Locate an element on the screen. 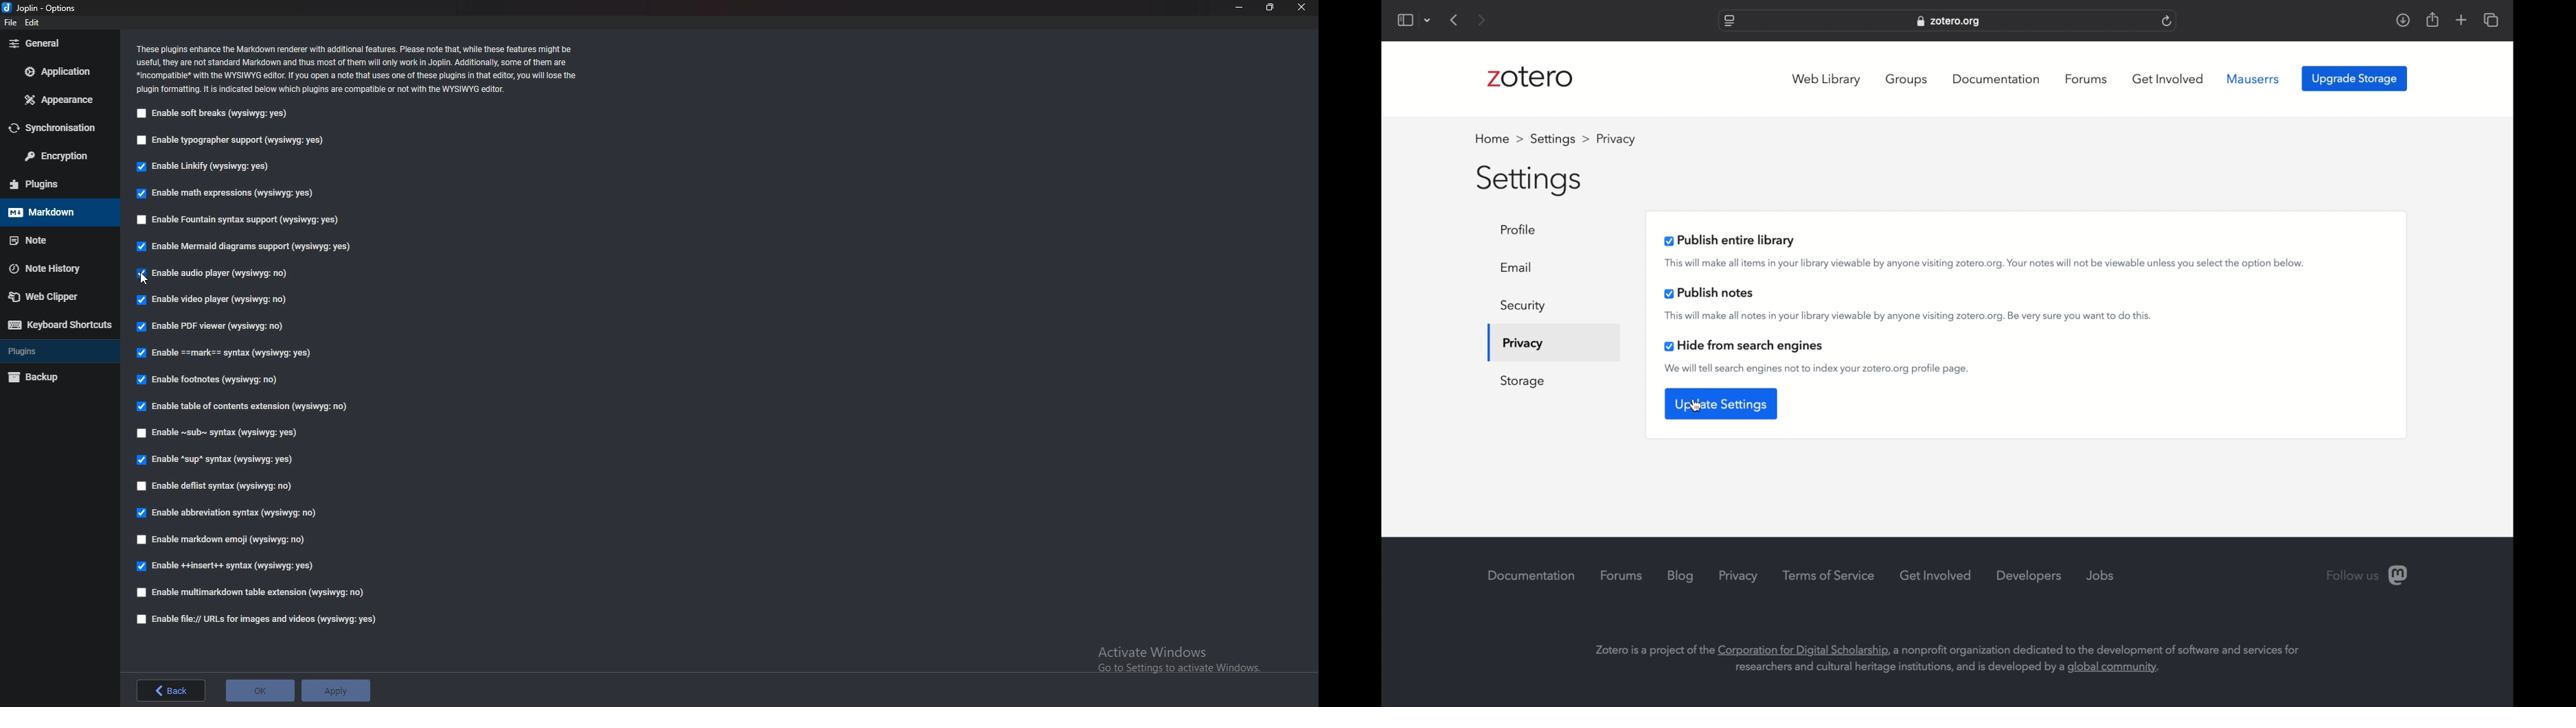 This screenshot has height=728, width=2576. enable sup syntax is located at coordinates (216, 459).